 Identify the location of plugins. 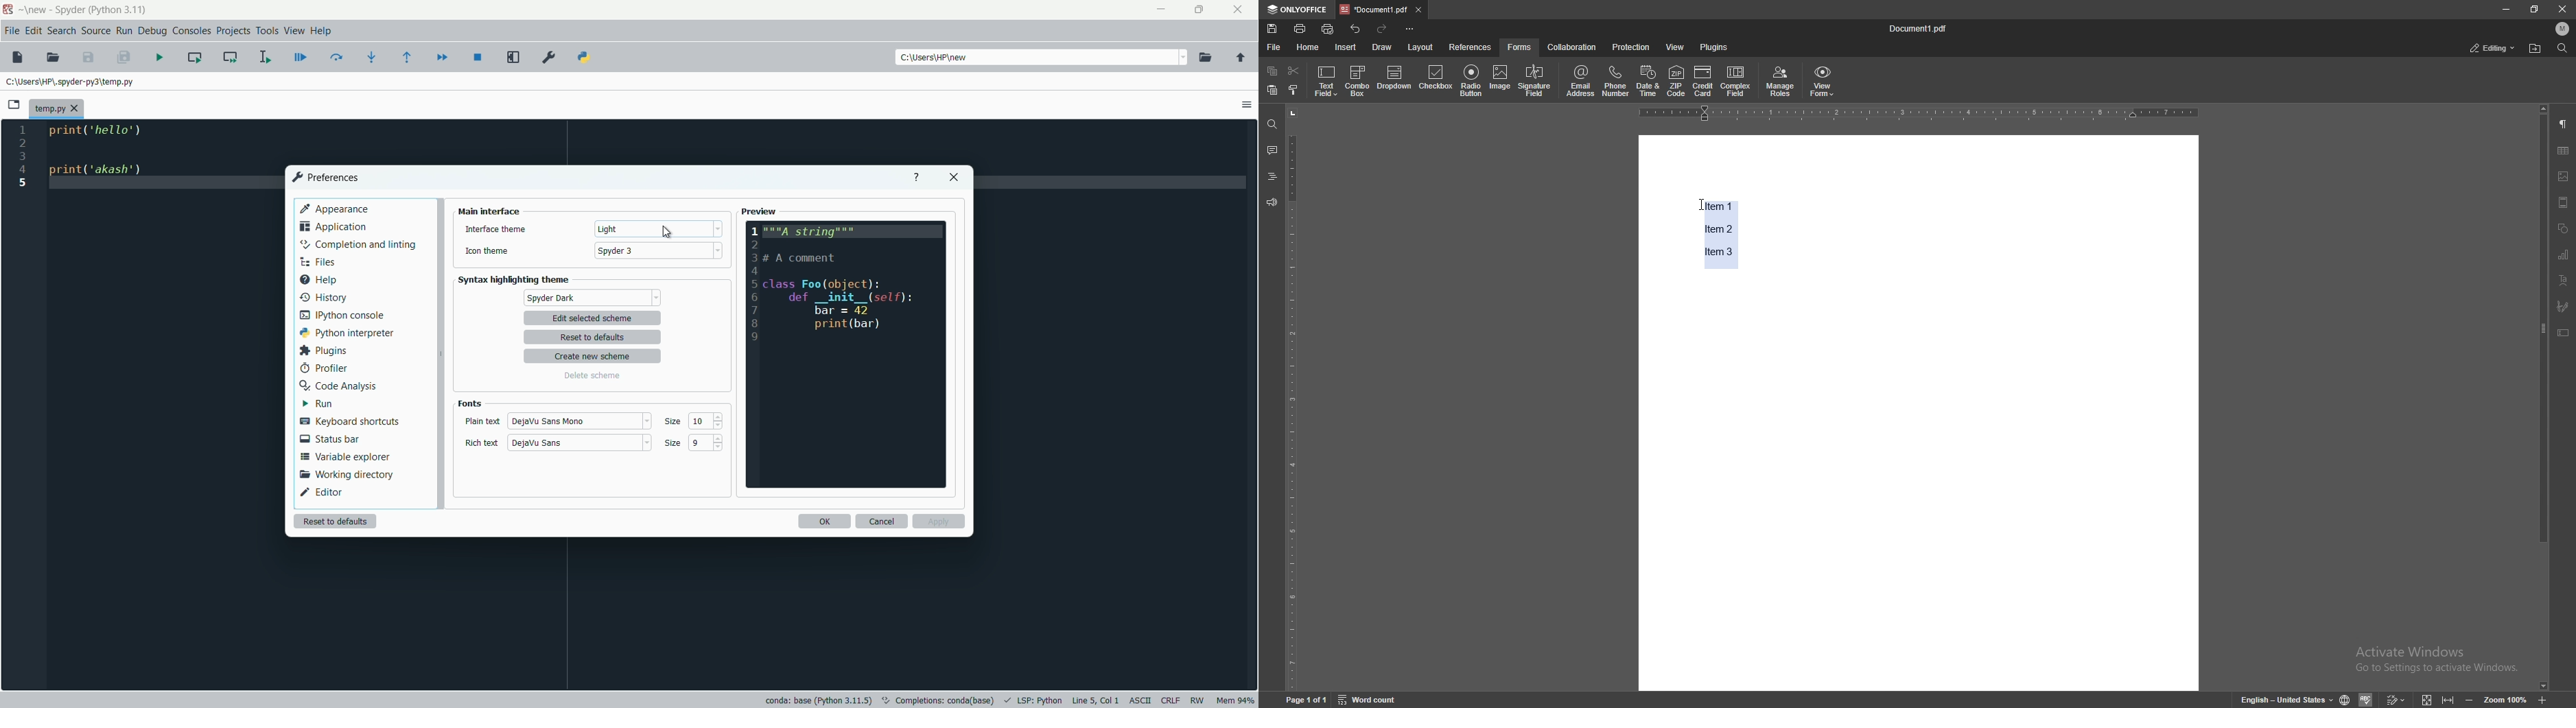
(1717, 47).